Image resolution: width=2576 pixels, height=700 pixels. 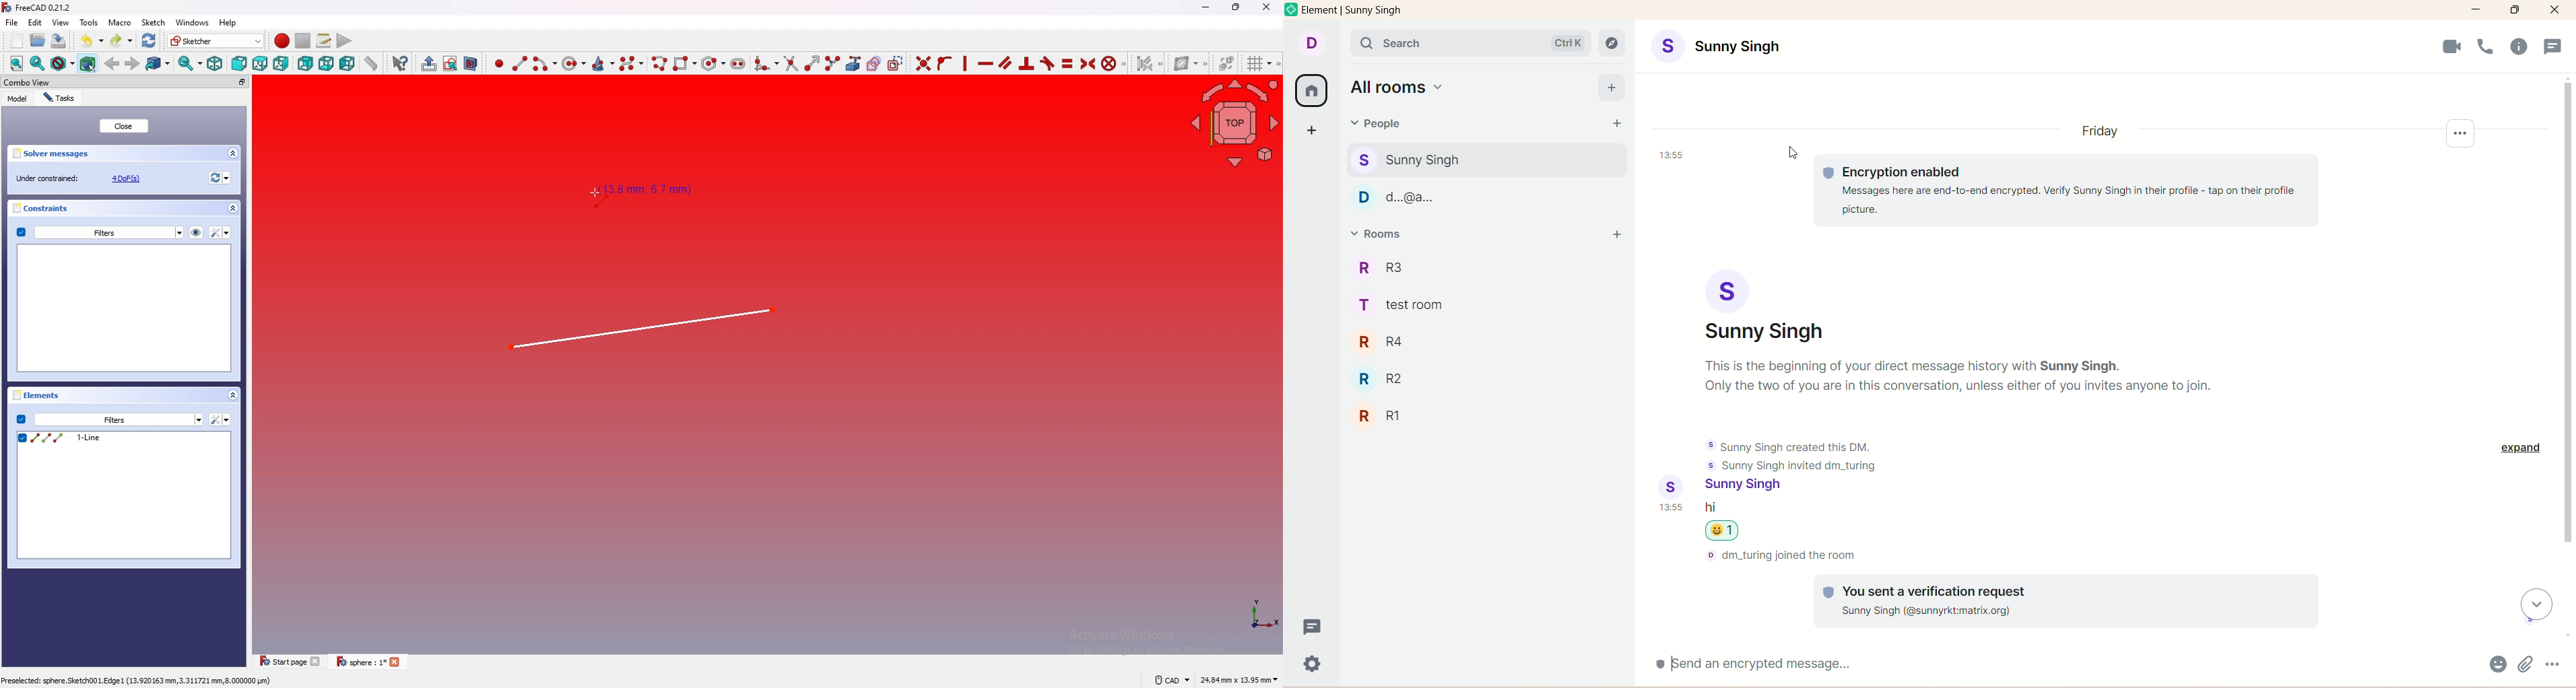 What do you see at coordinates (120, 23) in the screenshot?
I see `Marco` at bounding box center [120, 23].